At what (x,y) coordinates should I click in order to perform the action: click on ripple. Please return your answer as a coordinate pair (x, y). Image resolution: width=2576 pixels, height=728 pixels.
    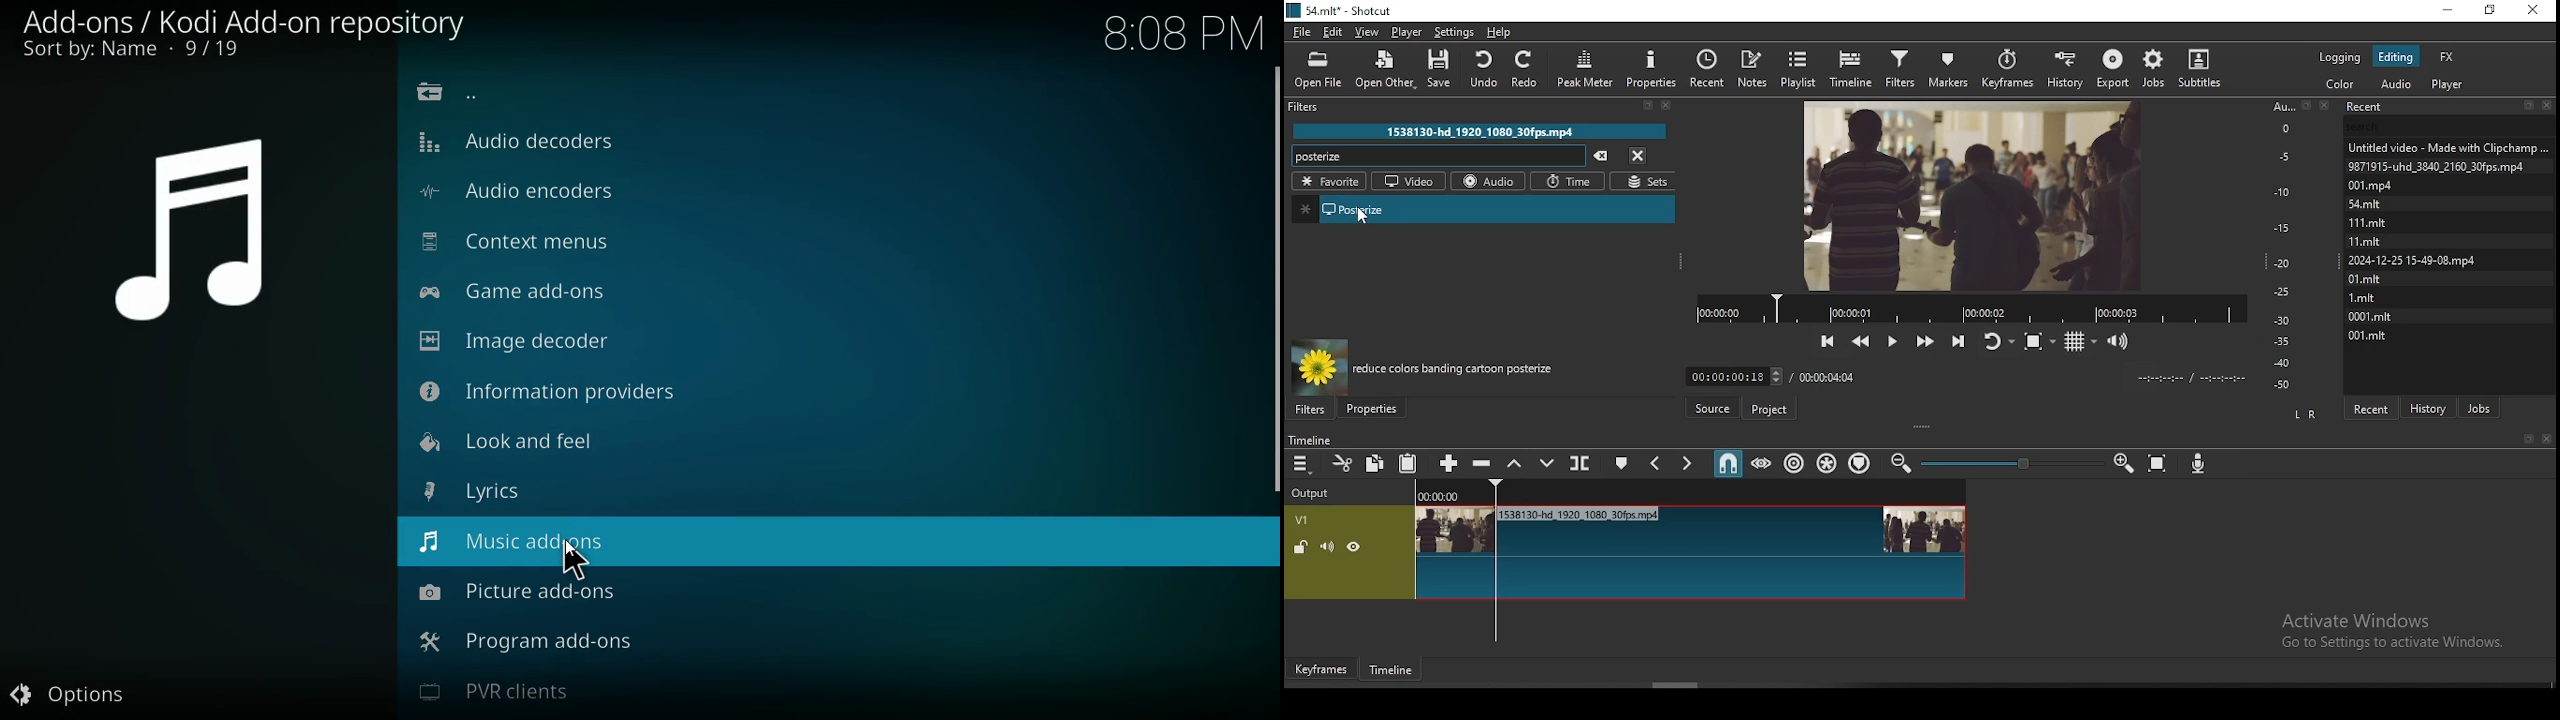
    Looking at the image, I should click on (1792, 464).